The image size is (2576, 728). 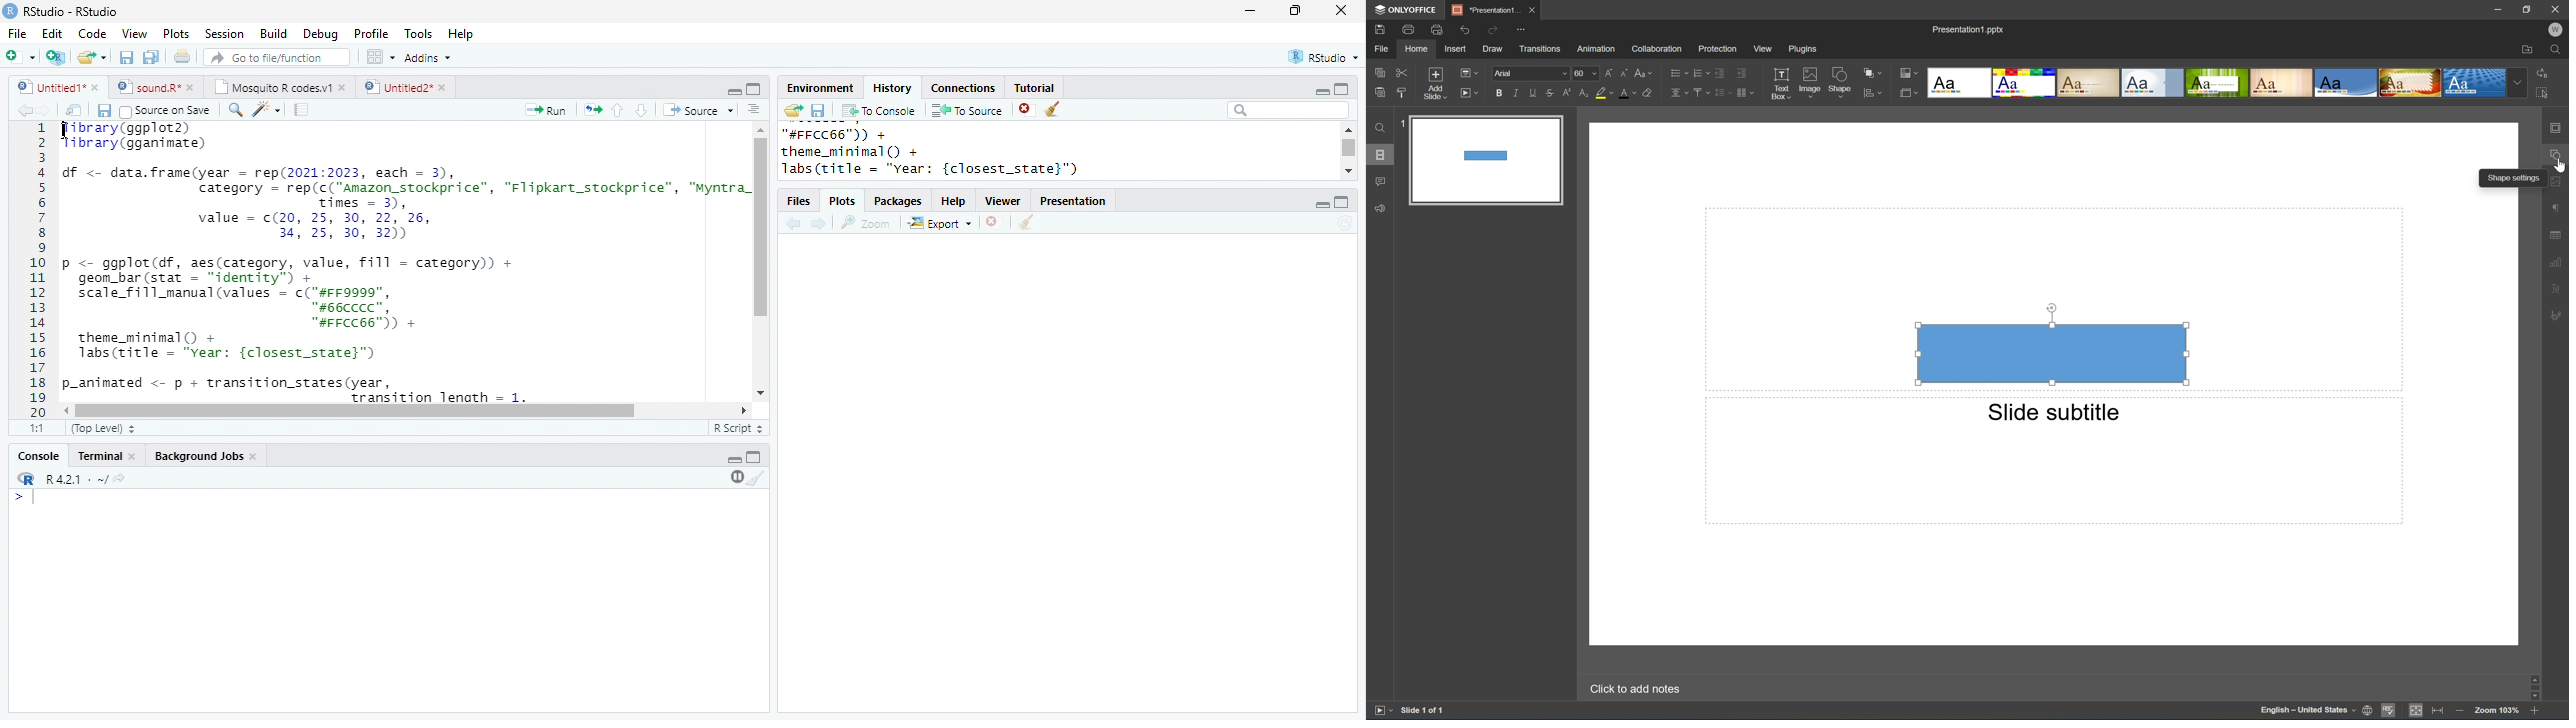 I want to click on Presentation1..., so click(x=1483, y=9).